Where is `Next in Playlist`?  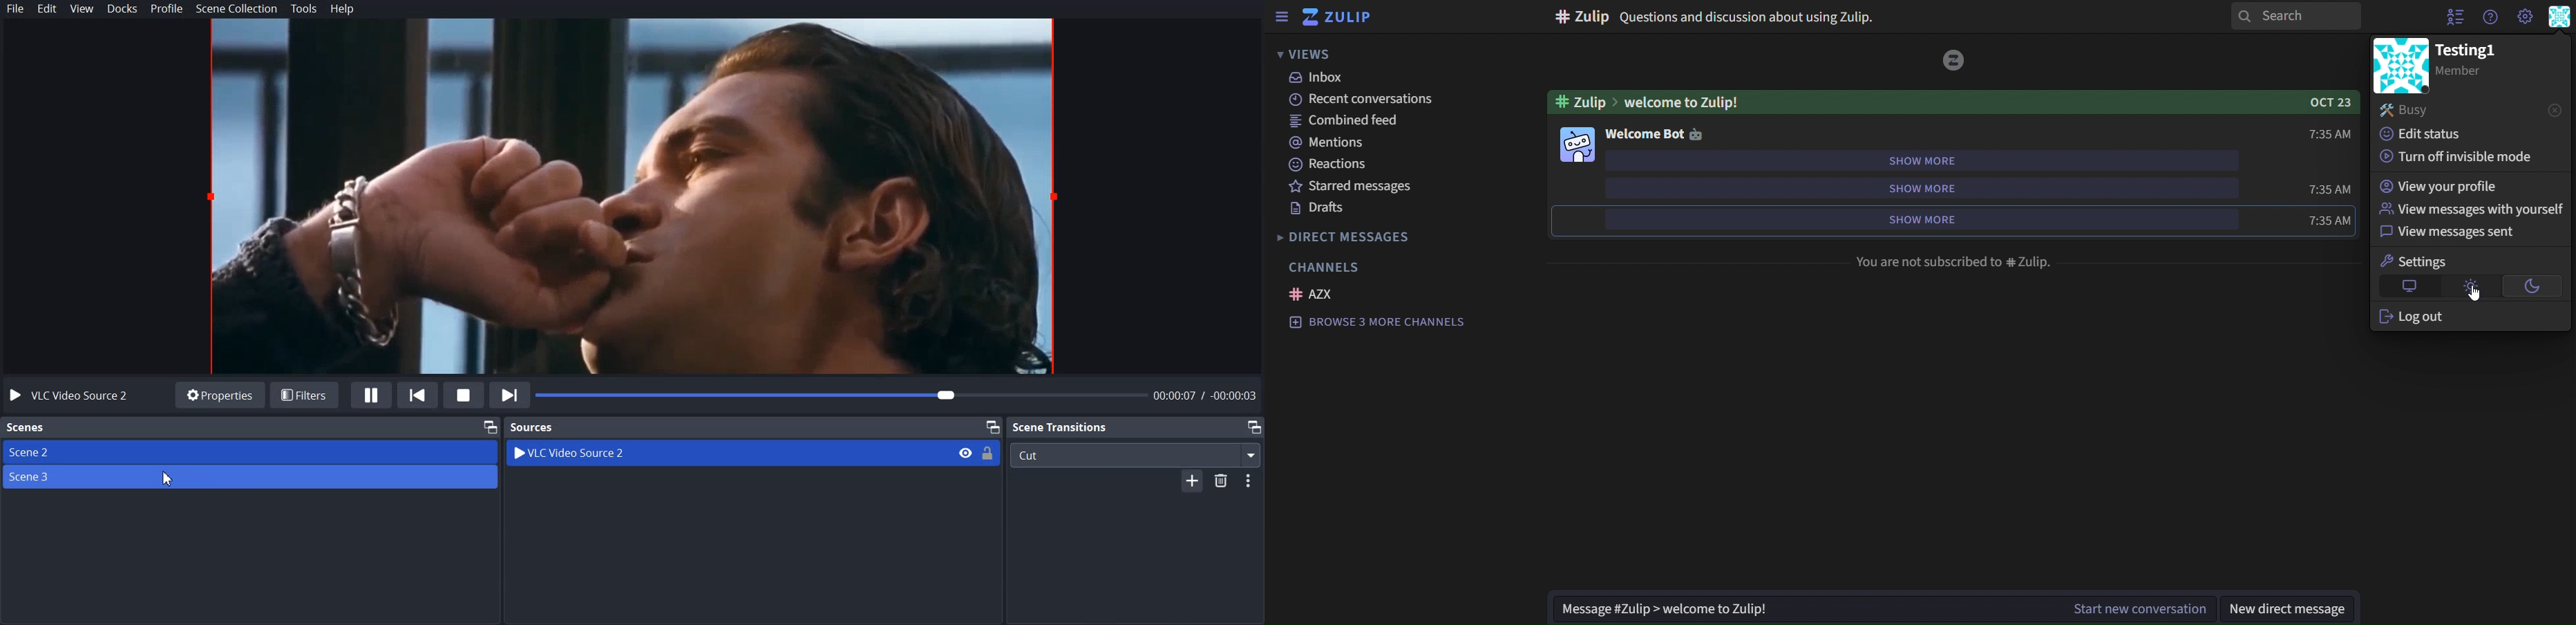
Next in Playlist is located at coordinates (510, 394).